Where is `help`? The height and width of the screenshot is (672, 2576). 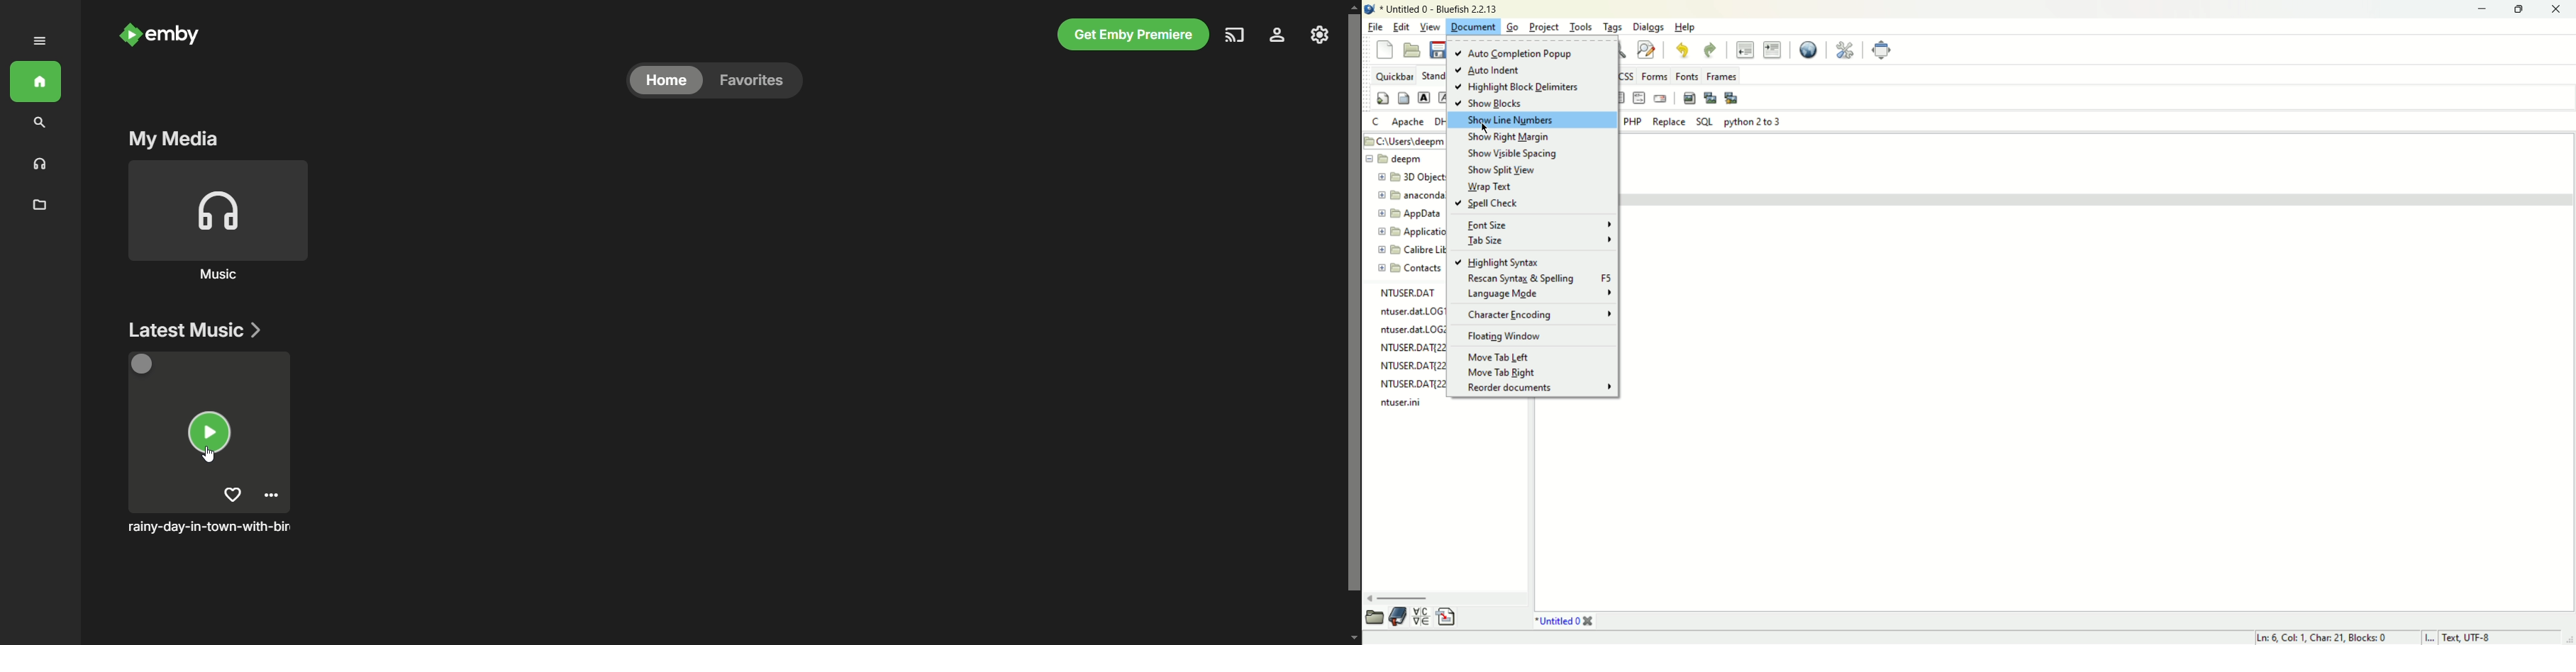
help is located at coordinates (1686, 27).